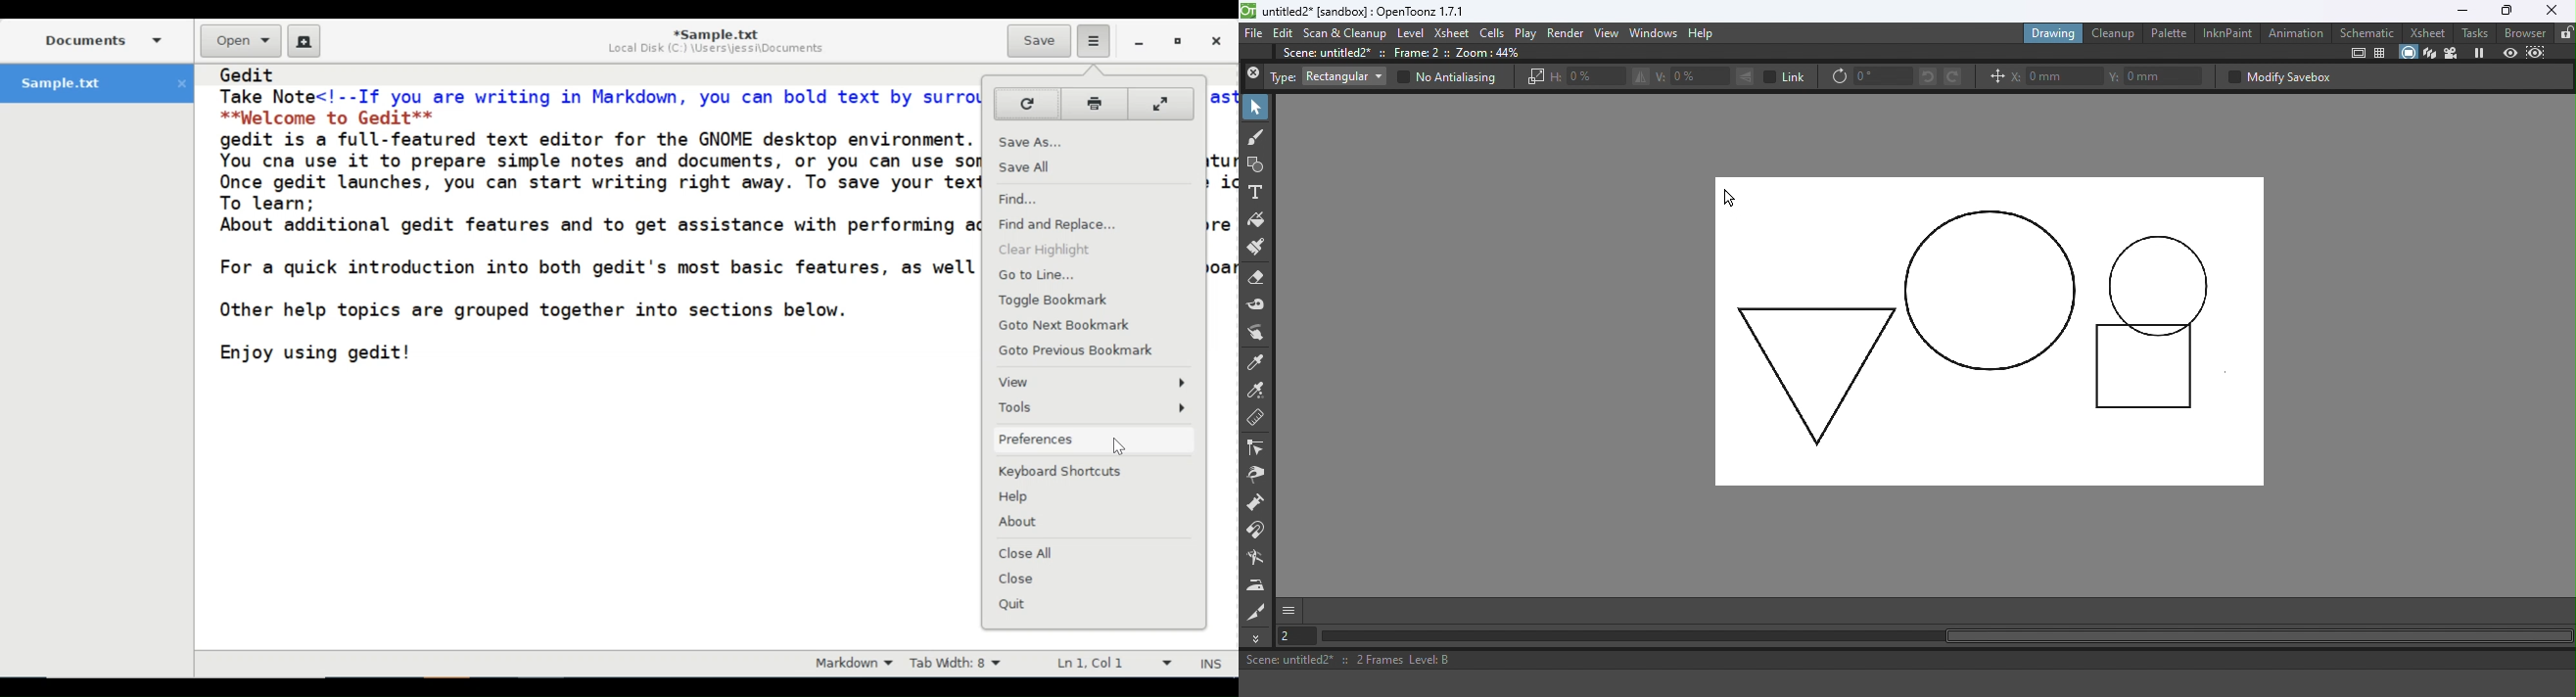  I want to click on Xsheet, so click(1452, 33).